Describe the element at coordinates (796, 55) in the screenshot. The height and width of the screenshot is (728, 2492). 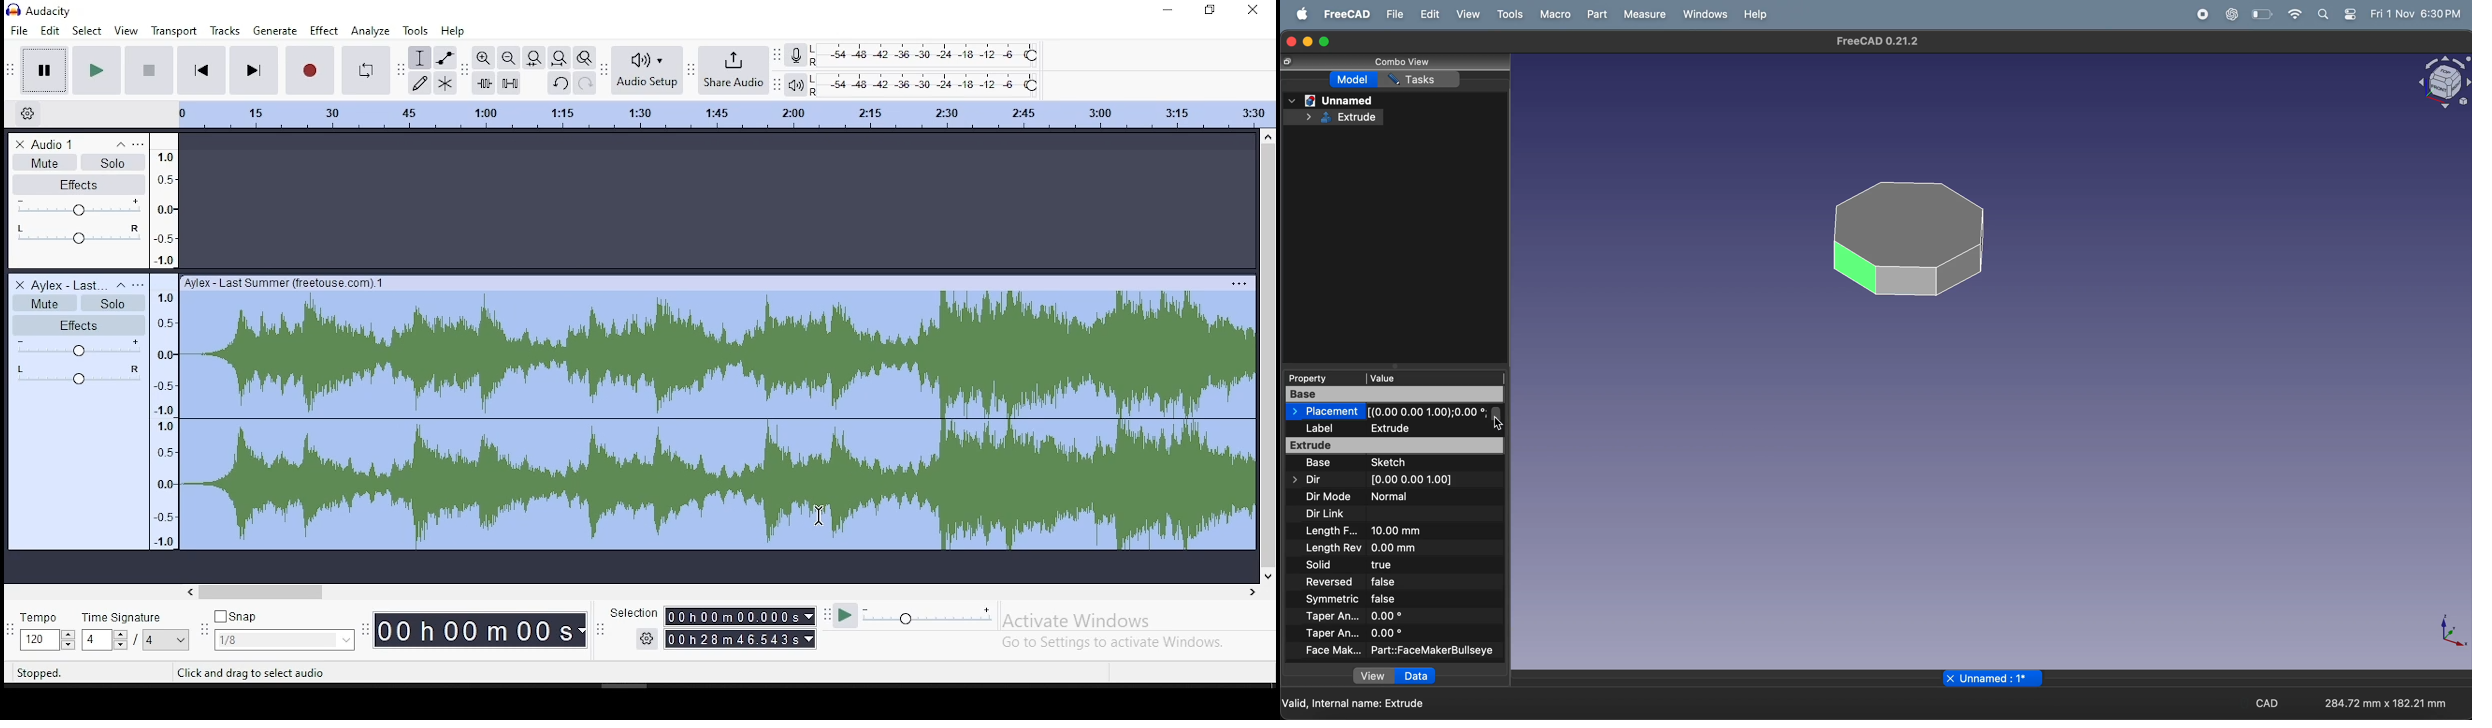
I see `record meter` at that location.